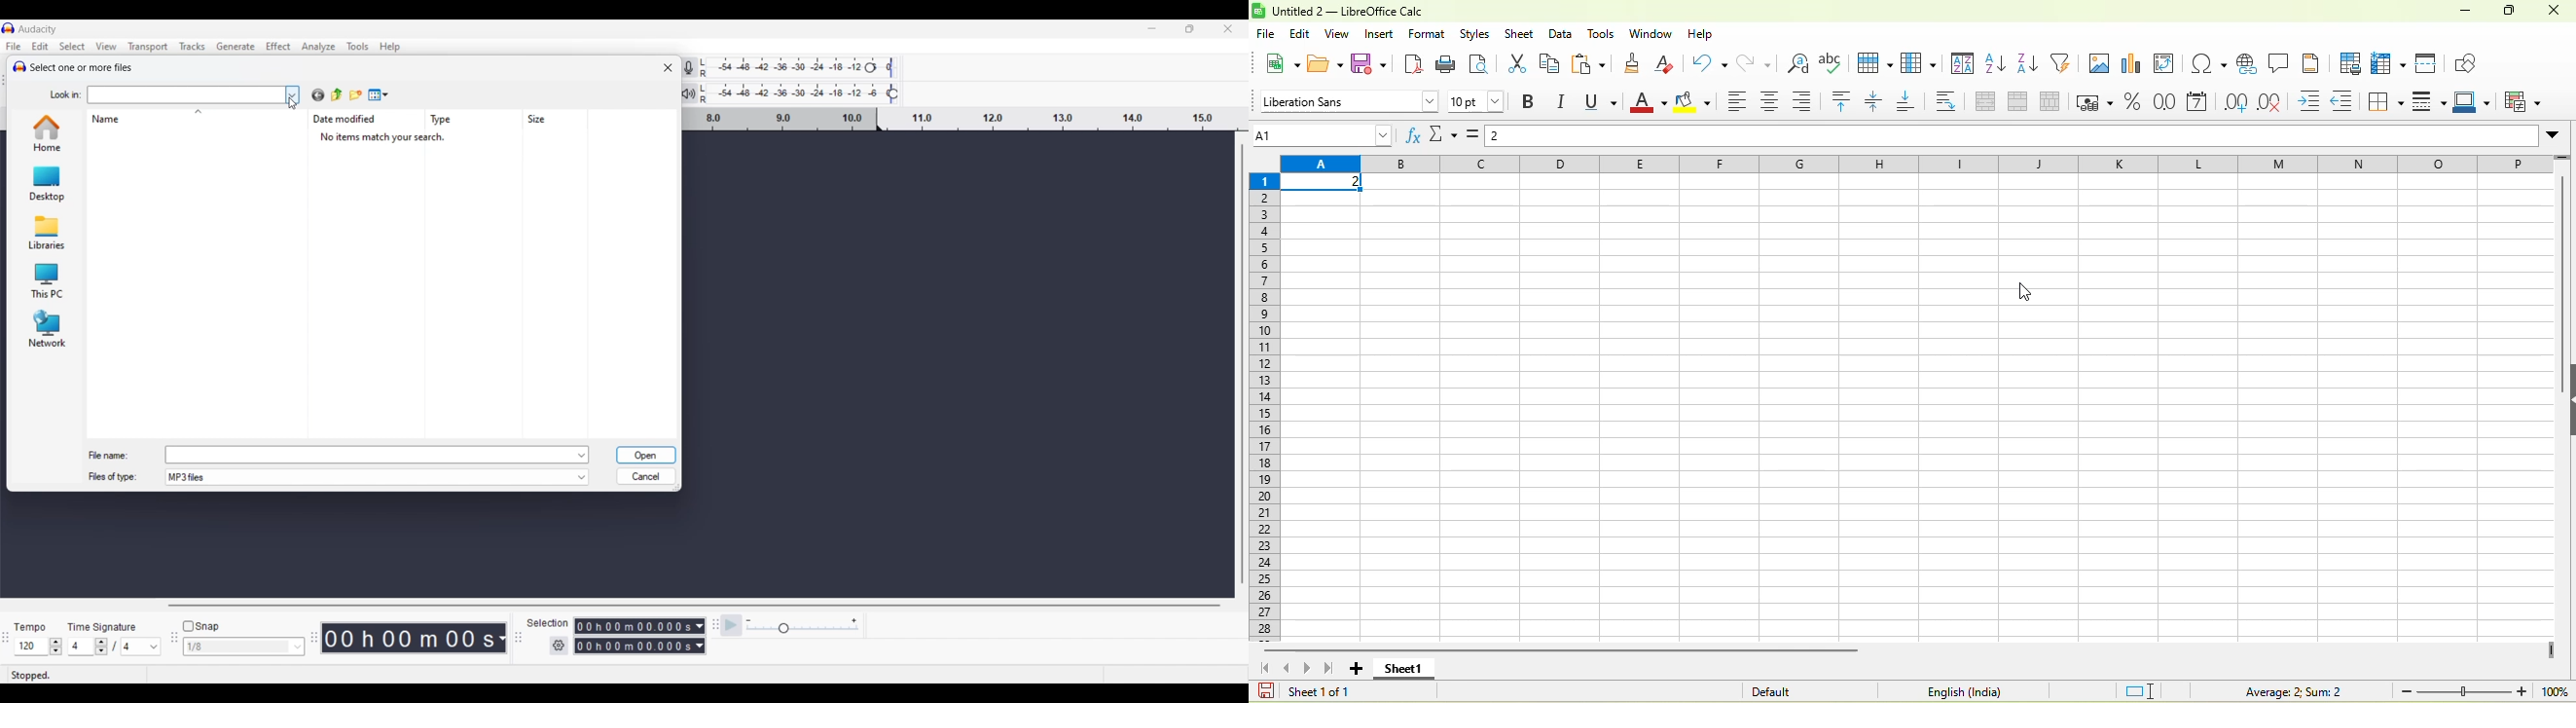 The width and height of the screenshot is (2576, 728). Describe the element at coordinates (1324, 183) in the screenshot. I see `selected cell` at that location.